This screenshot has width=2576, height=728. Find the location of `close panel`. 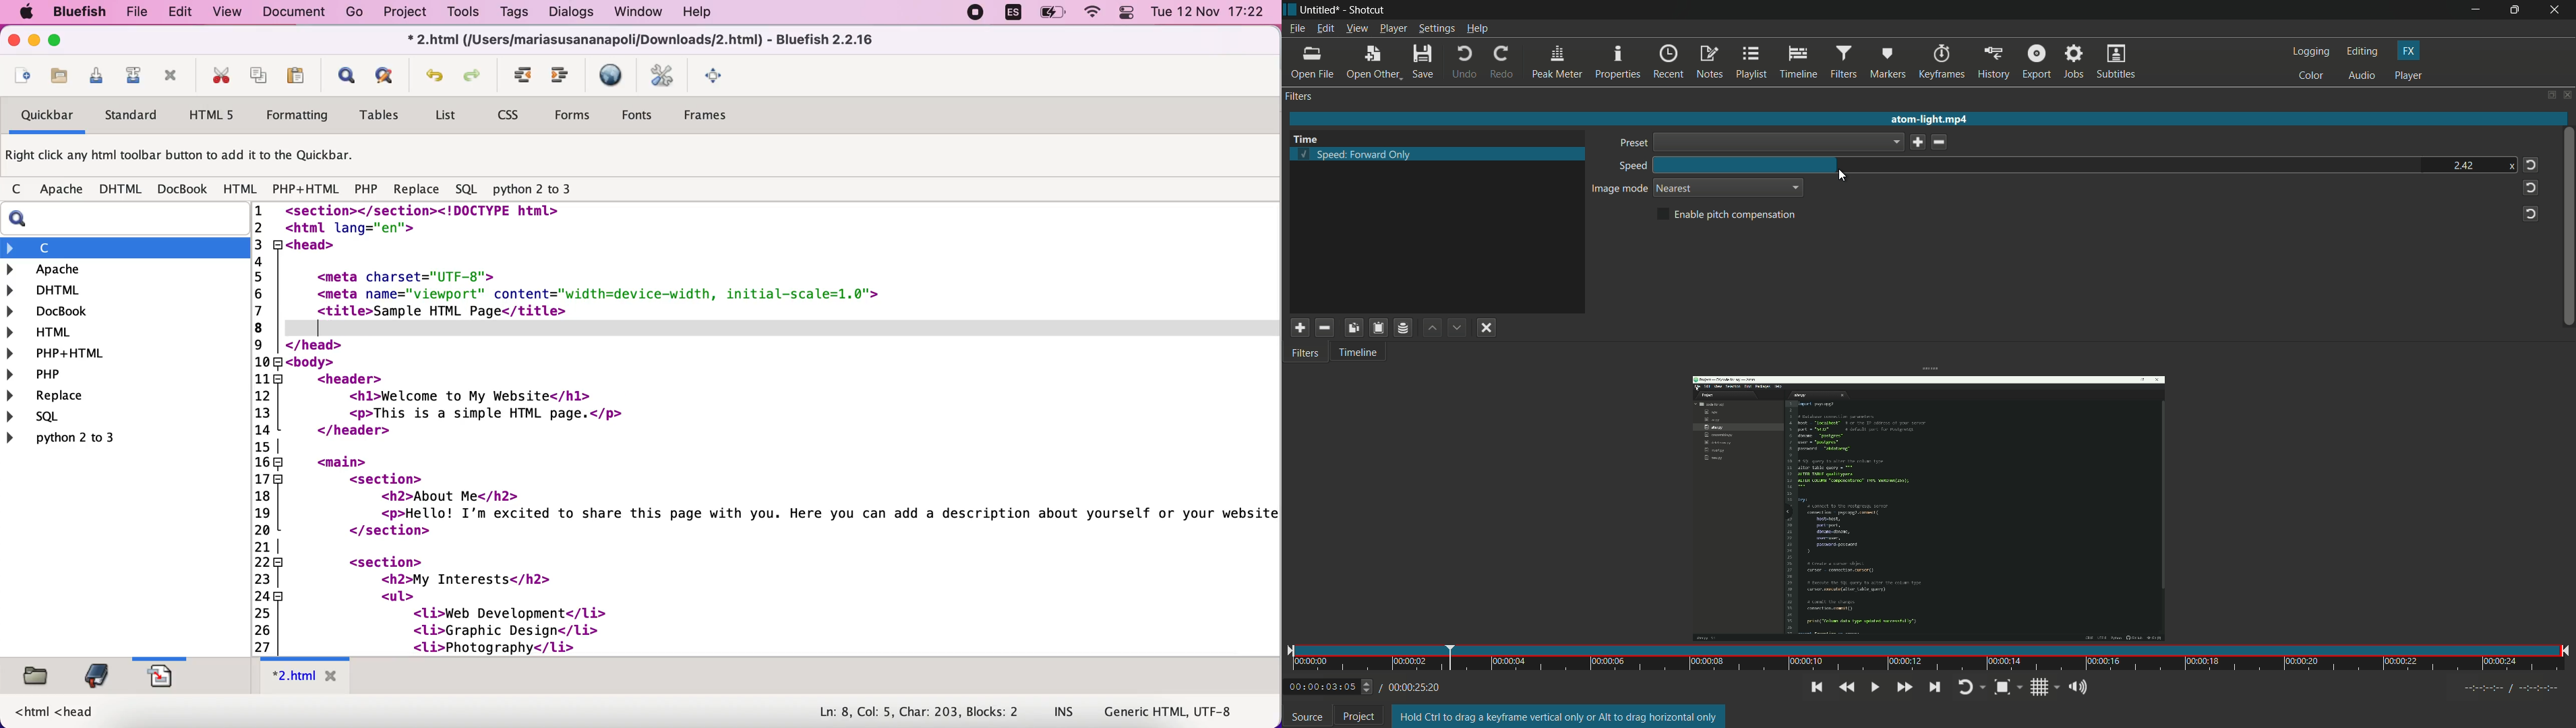

close panel is located at coordinates (2568, 94).